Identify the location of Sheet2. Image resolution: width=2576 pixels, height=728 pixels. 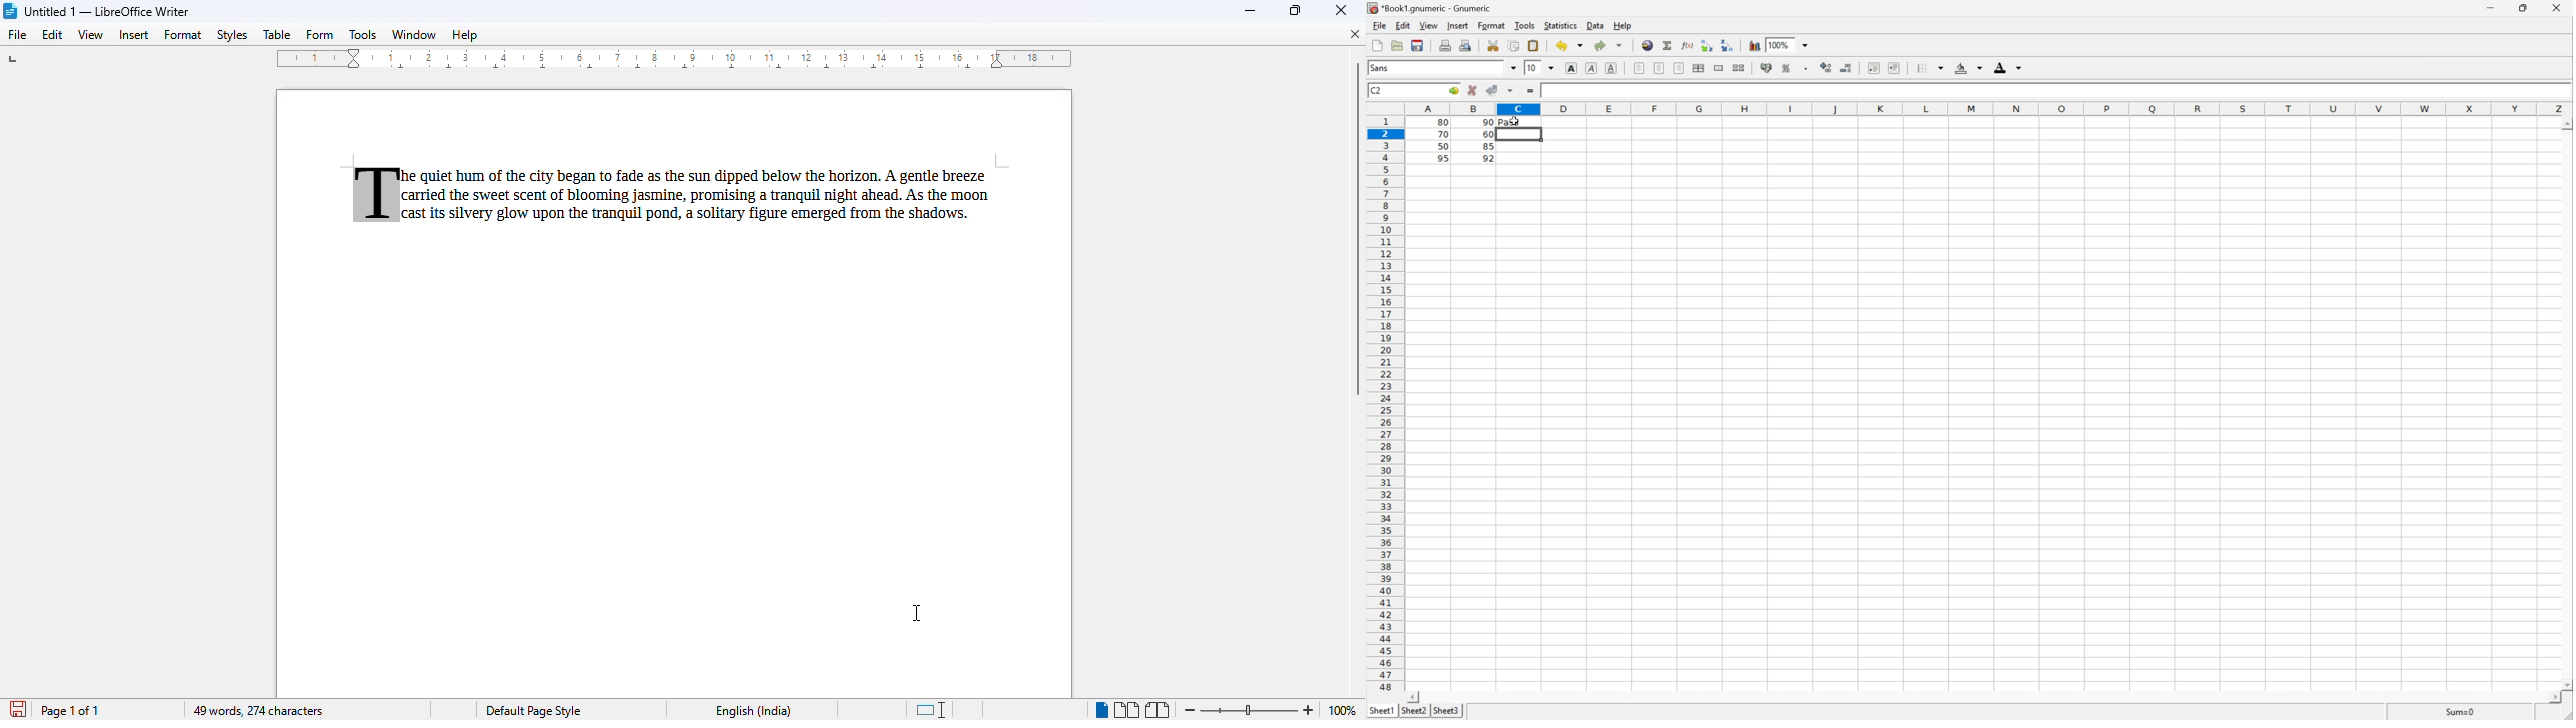
(1414, 711).